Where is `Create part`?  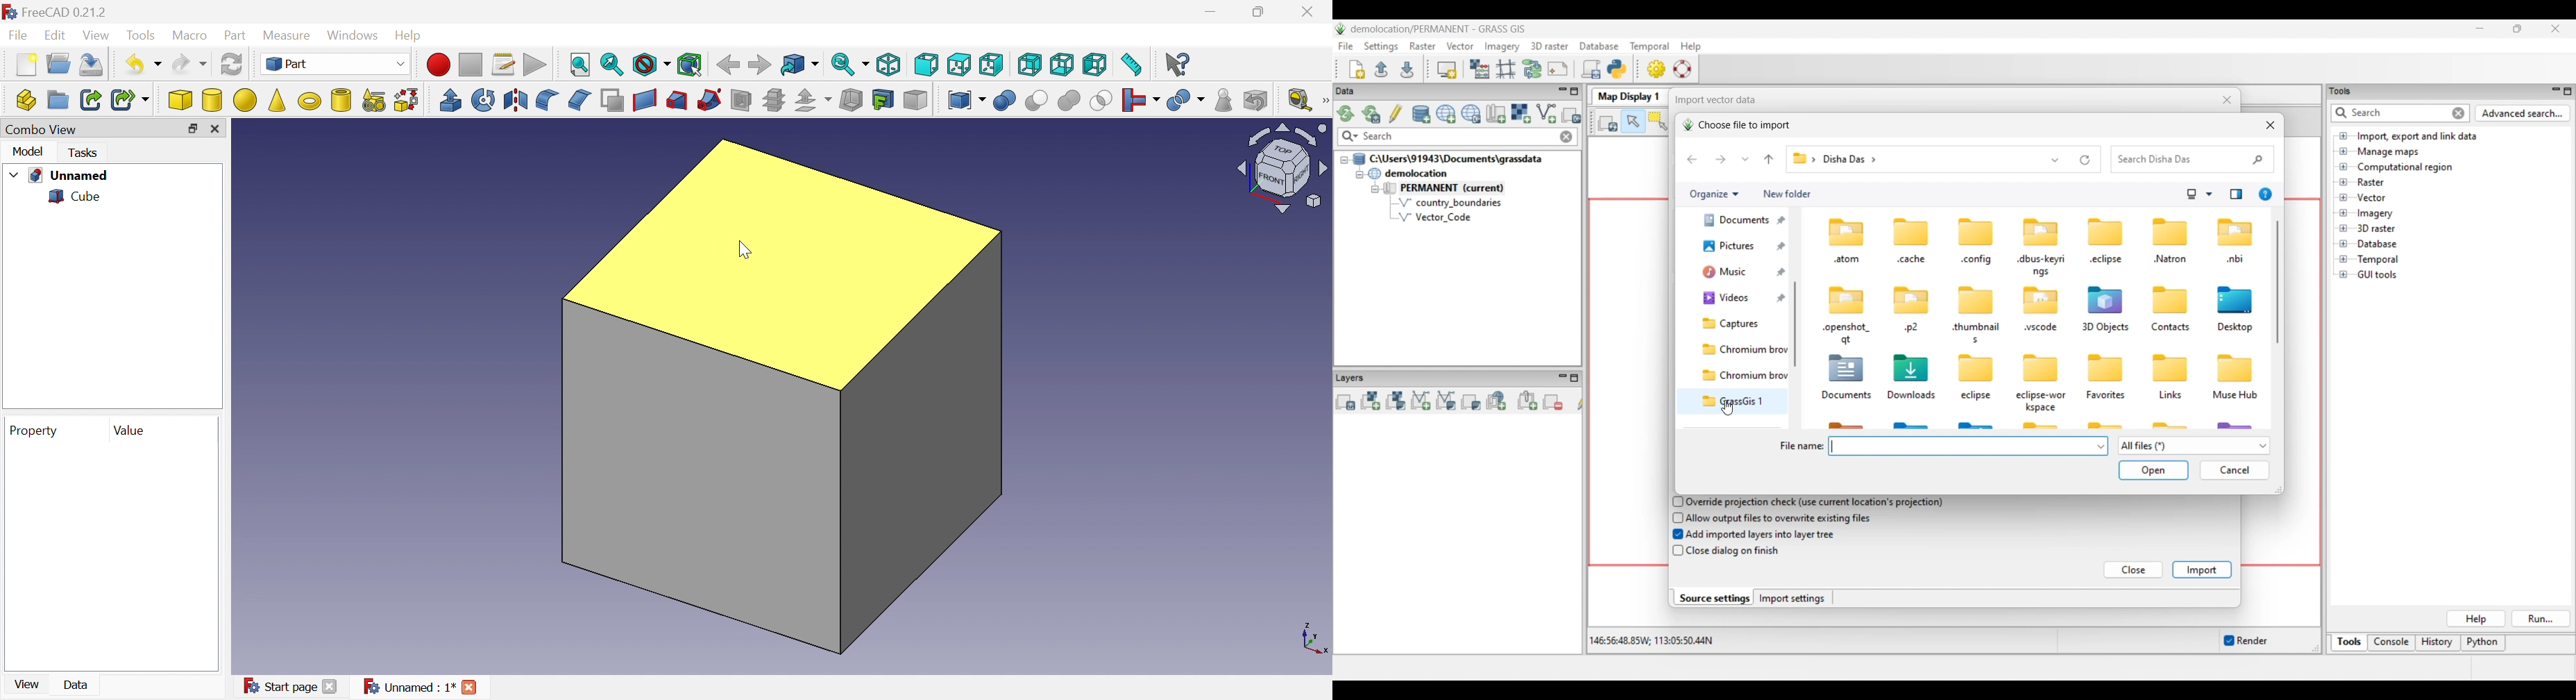 Create part is located at coordinates (24, 101).